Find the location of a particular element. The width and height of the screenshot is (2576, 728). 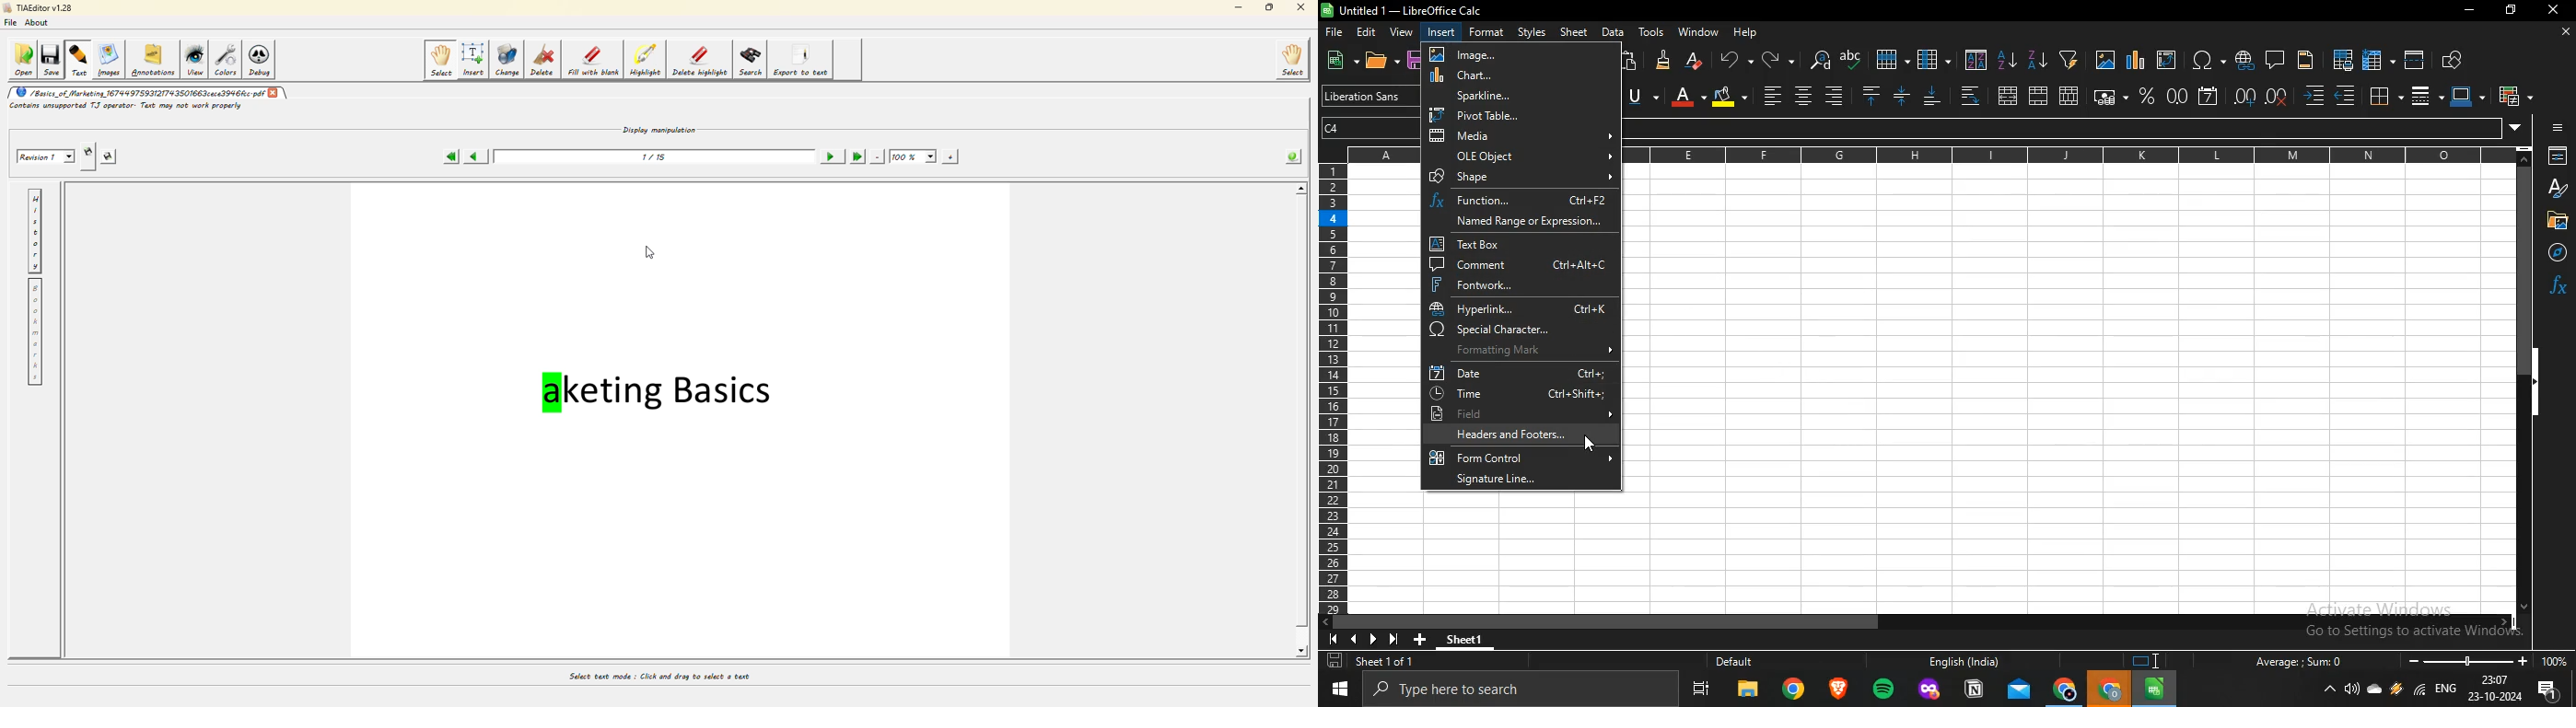

merge and center or unmerge is located at coordinates (2008, 95).